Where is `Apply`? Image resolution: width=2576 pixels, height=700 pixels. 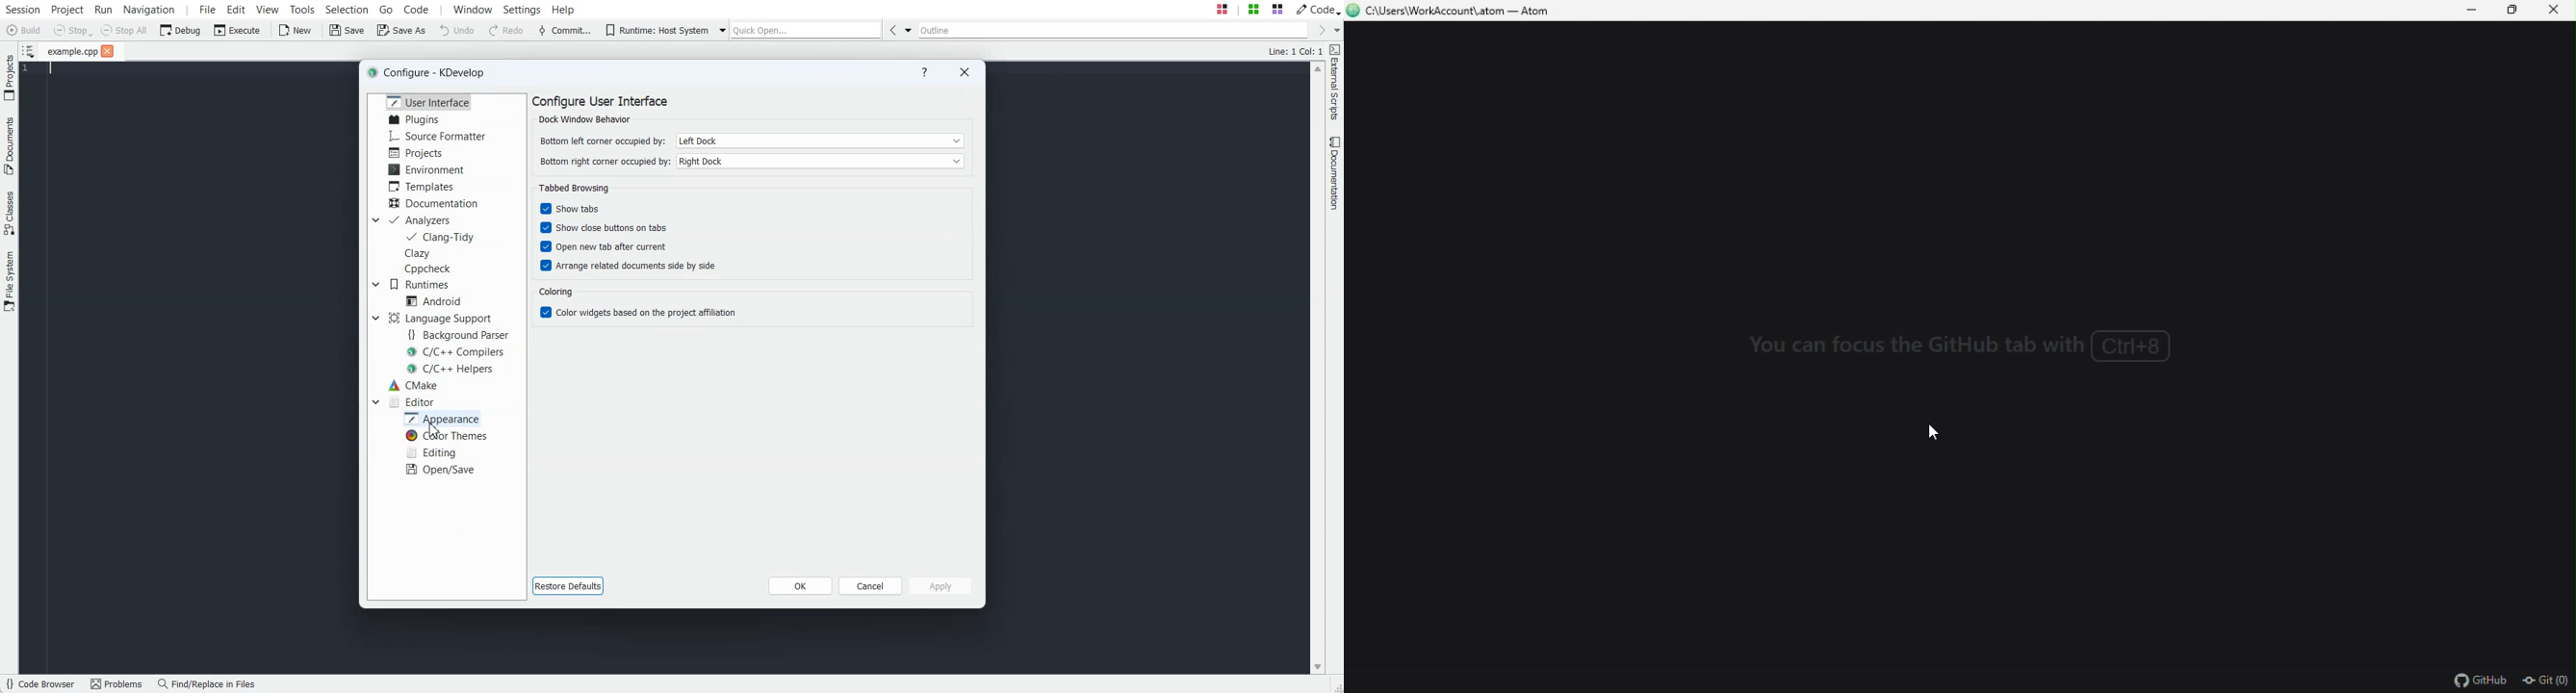 Apply is located at coordinates (942, 586).